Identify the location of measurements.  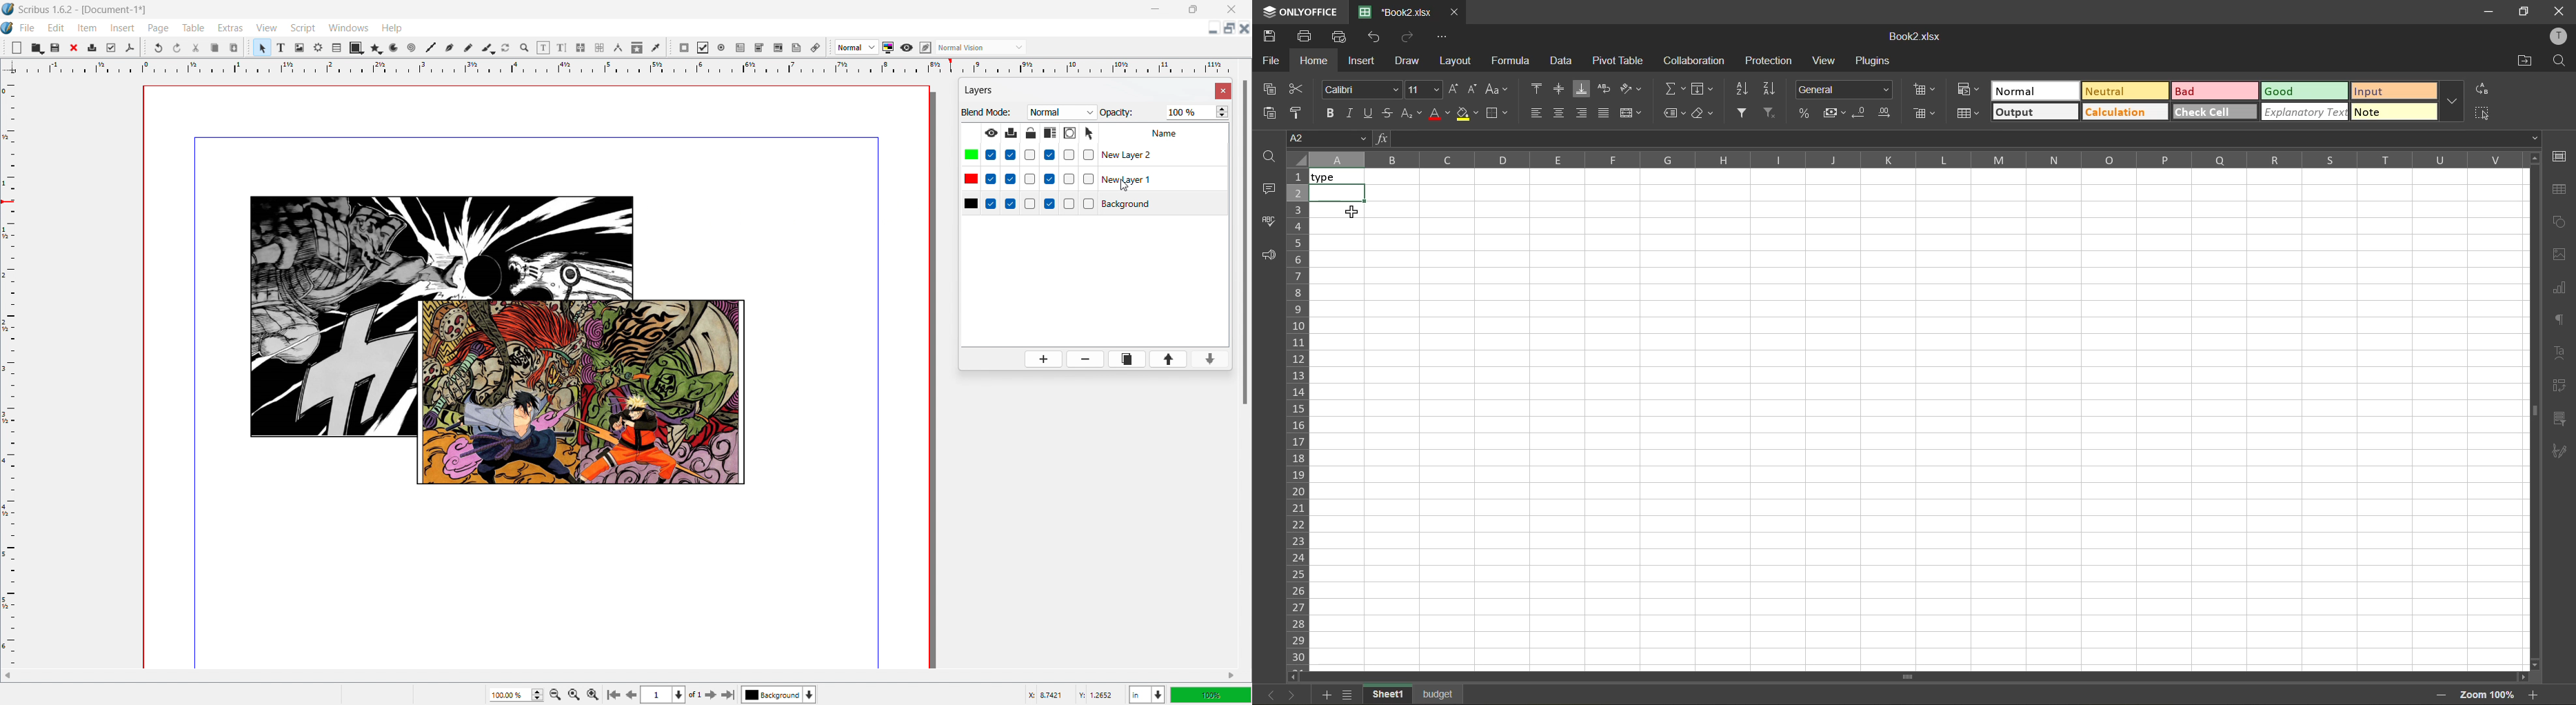
(619, 48).